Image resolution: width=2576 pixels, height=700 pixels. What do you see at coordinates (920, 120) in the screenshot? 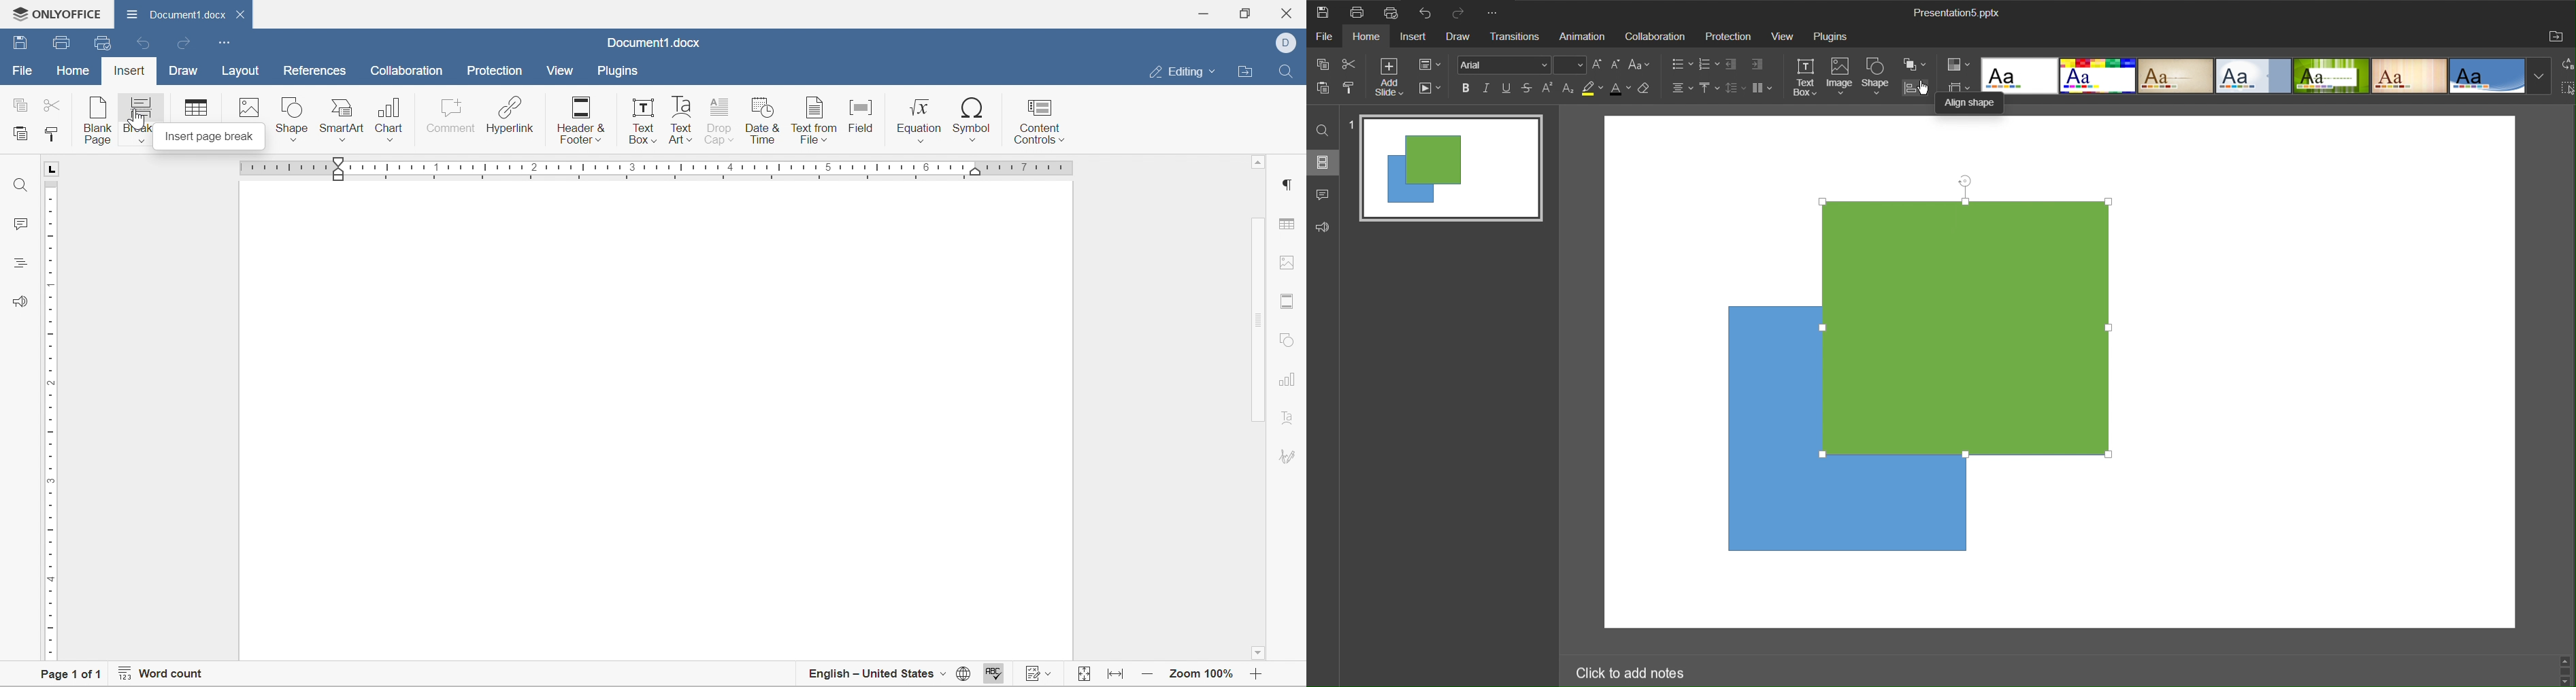
I see `Equation` at bounding box center [920, 120].